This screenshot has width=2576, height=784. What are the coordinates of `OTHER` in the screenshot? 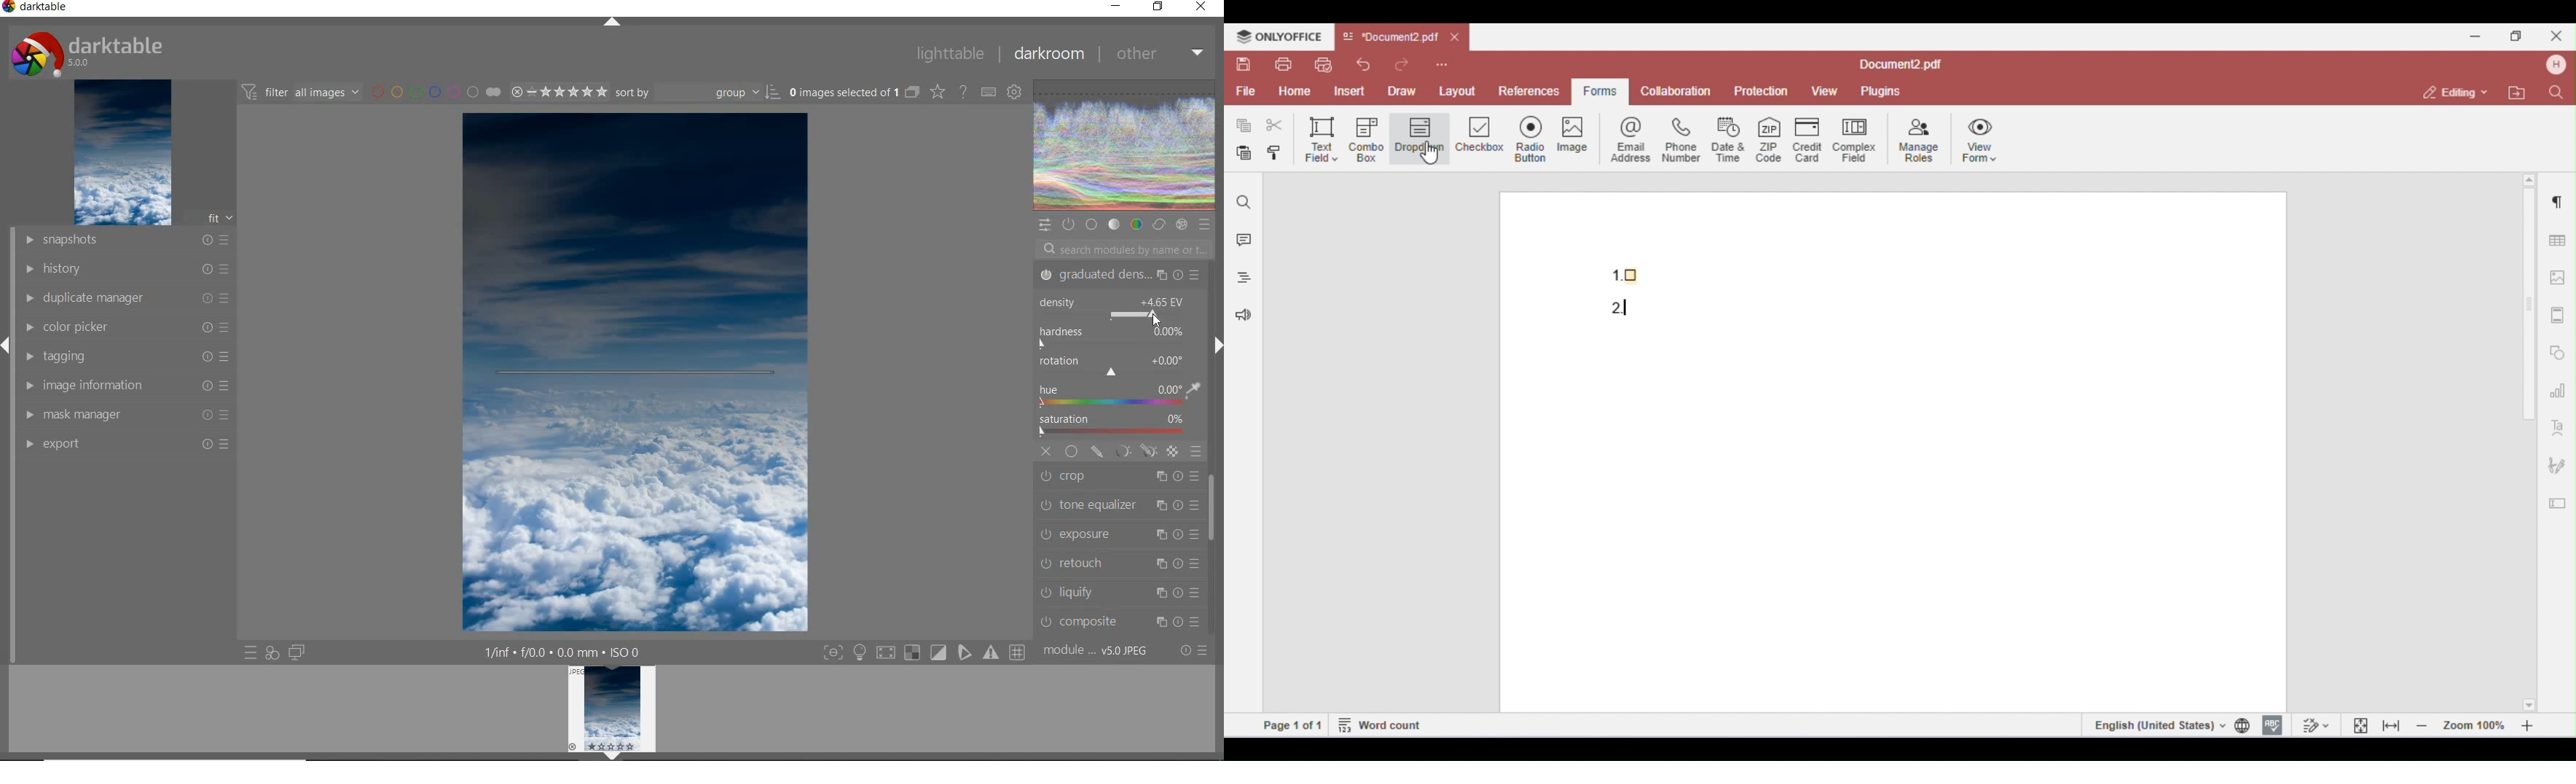 It's located at (1158, 55).